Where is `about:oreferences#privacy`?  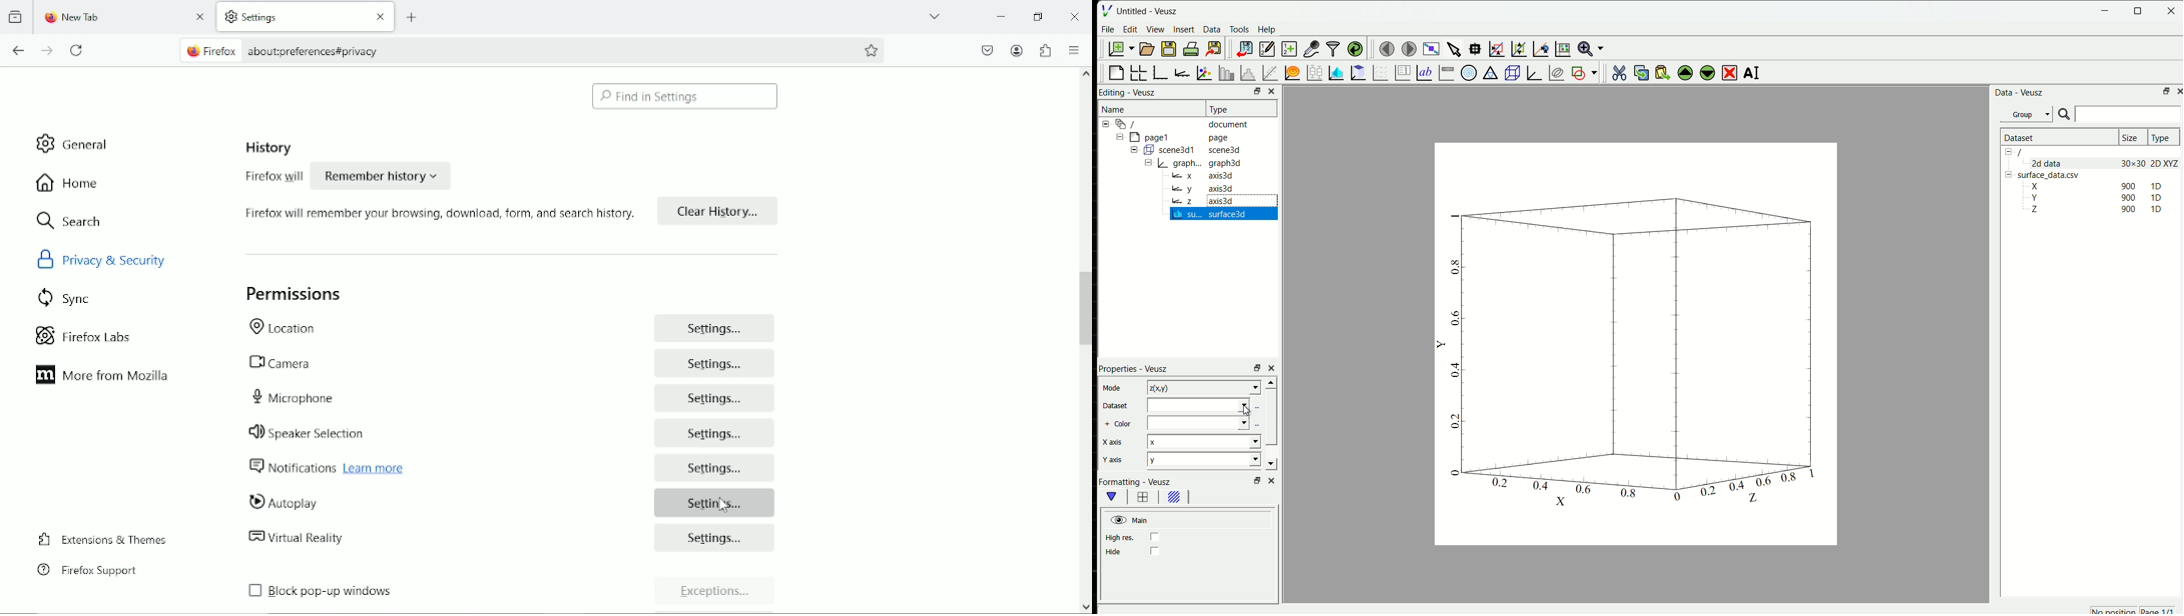 about:oreferences#privacy is located at coordinates (323, 51).